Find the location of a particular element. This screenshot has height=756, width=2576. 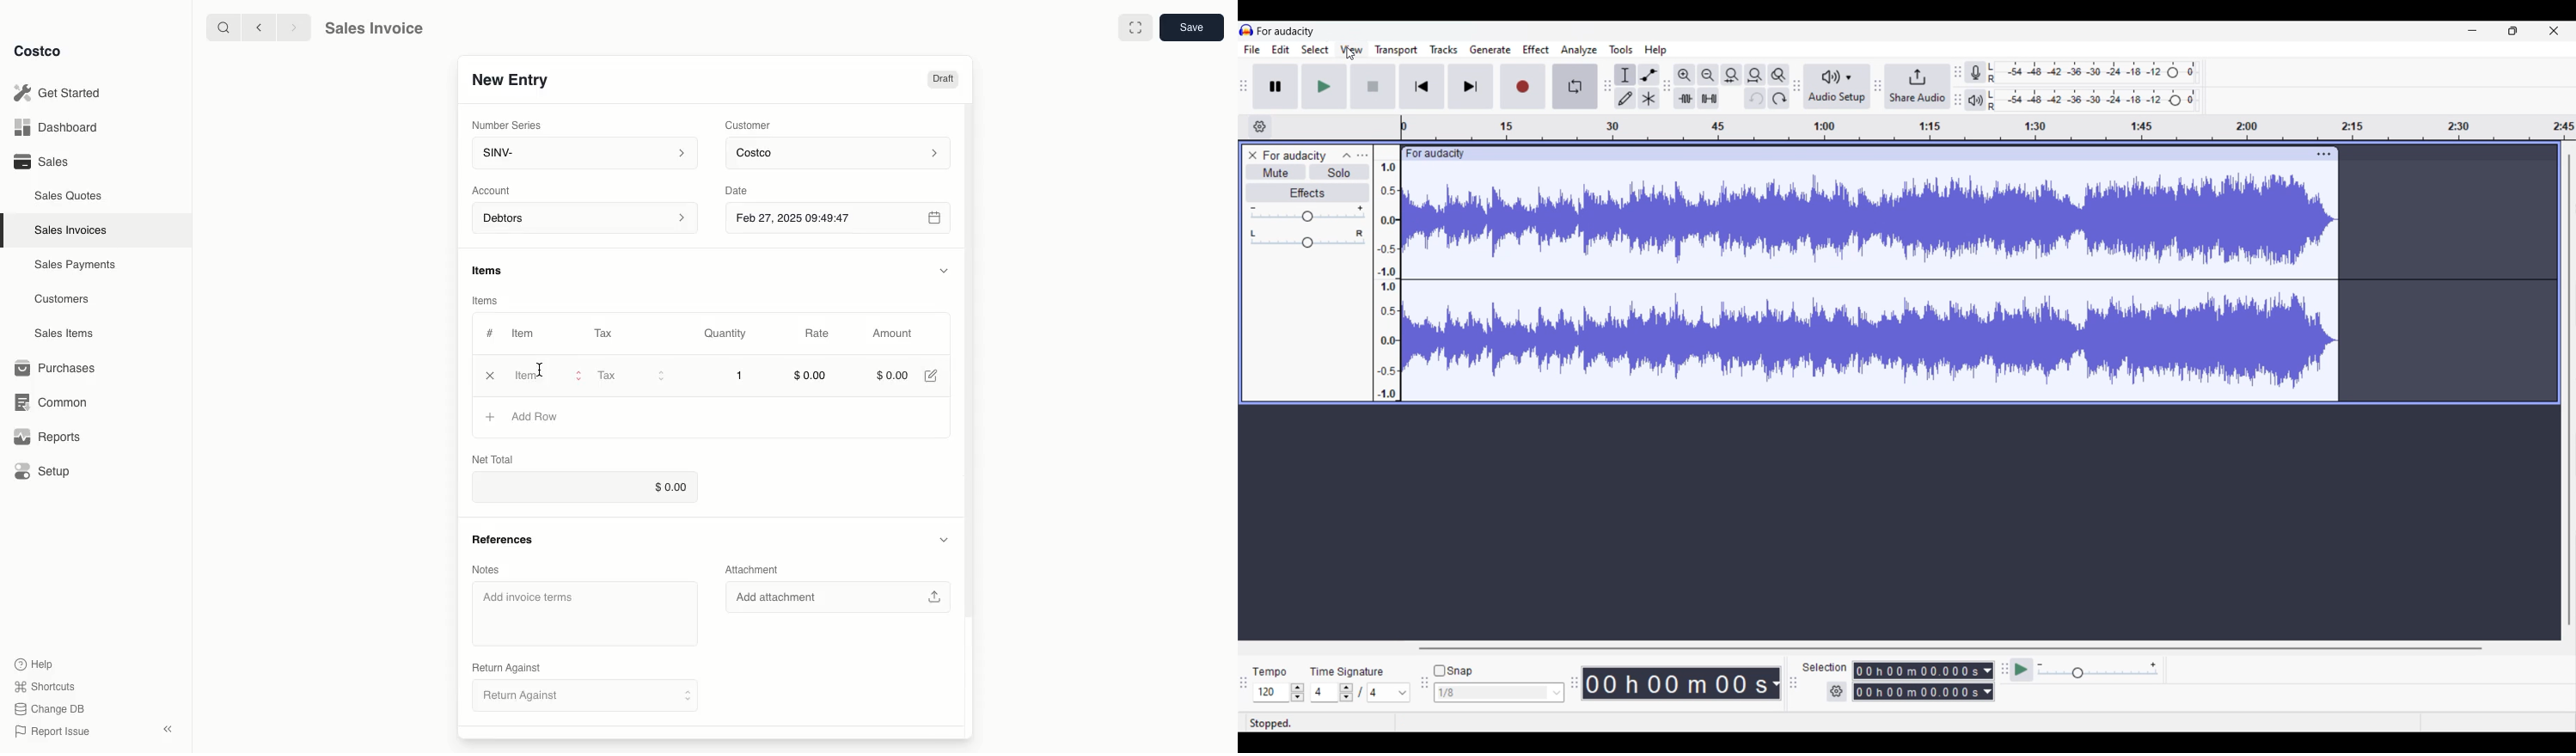

Tax is located at coordinates (630, 376).